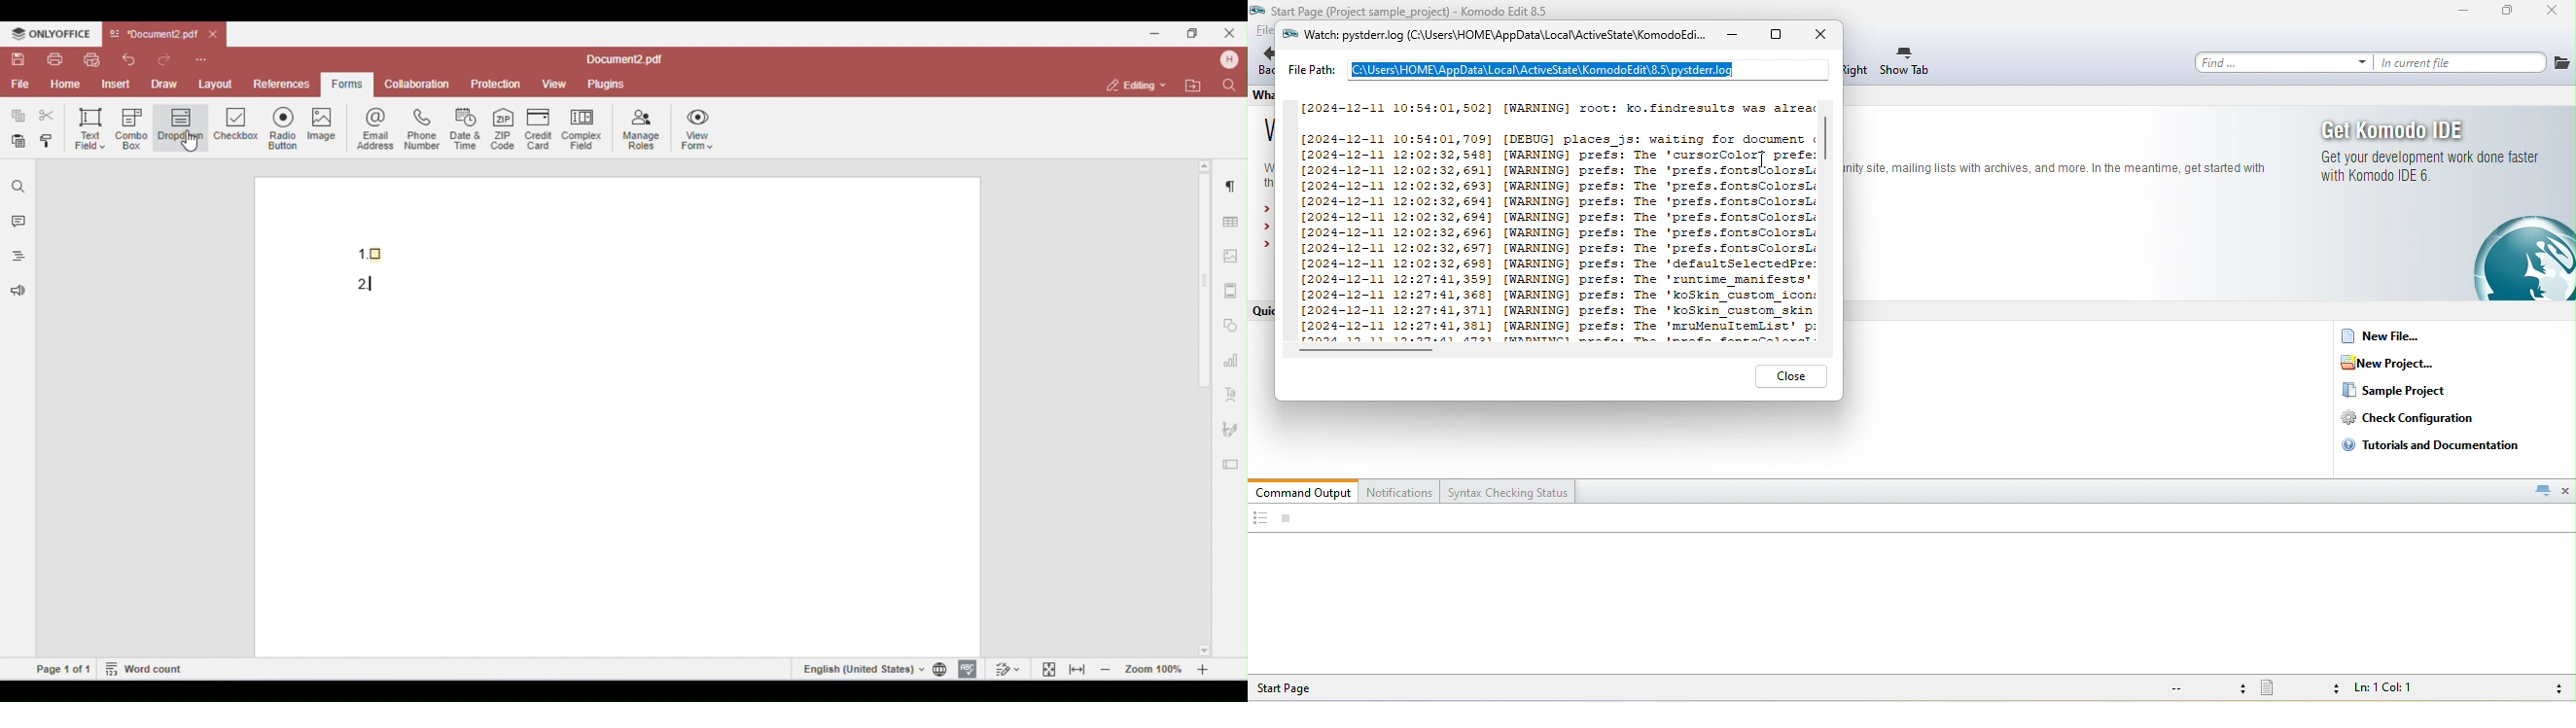 Image resolution: width=2576 pixels, height=728 pixels. Describe the element at coordinates (1792, 376) in the screenshot. I see `close` at that location.